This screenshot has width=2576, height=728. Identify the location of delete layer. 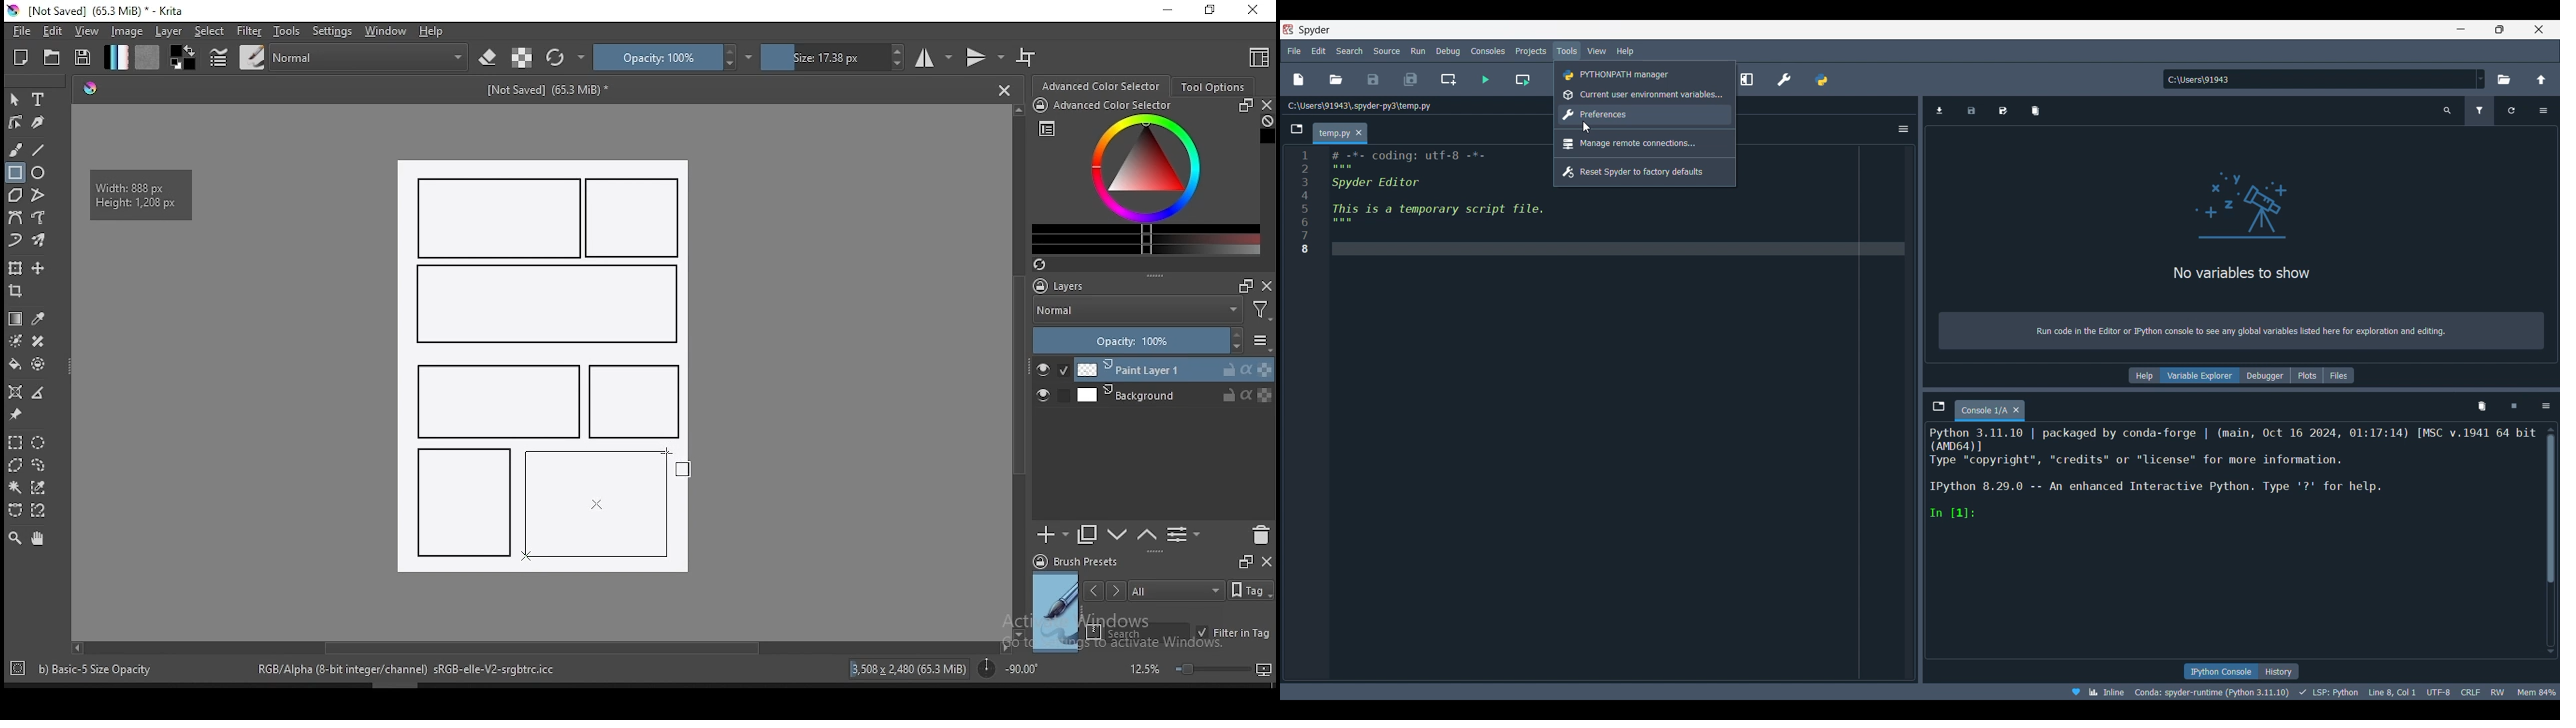
(1260, 536).